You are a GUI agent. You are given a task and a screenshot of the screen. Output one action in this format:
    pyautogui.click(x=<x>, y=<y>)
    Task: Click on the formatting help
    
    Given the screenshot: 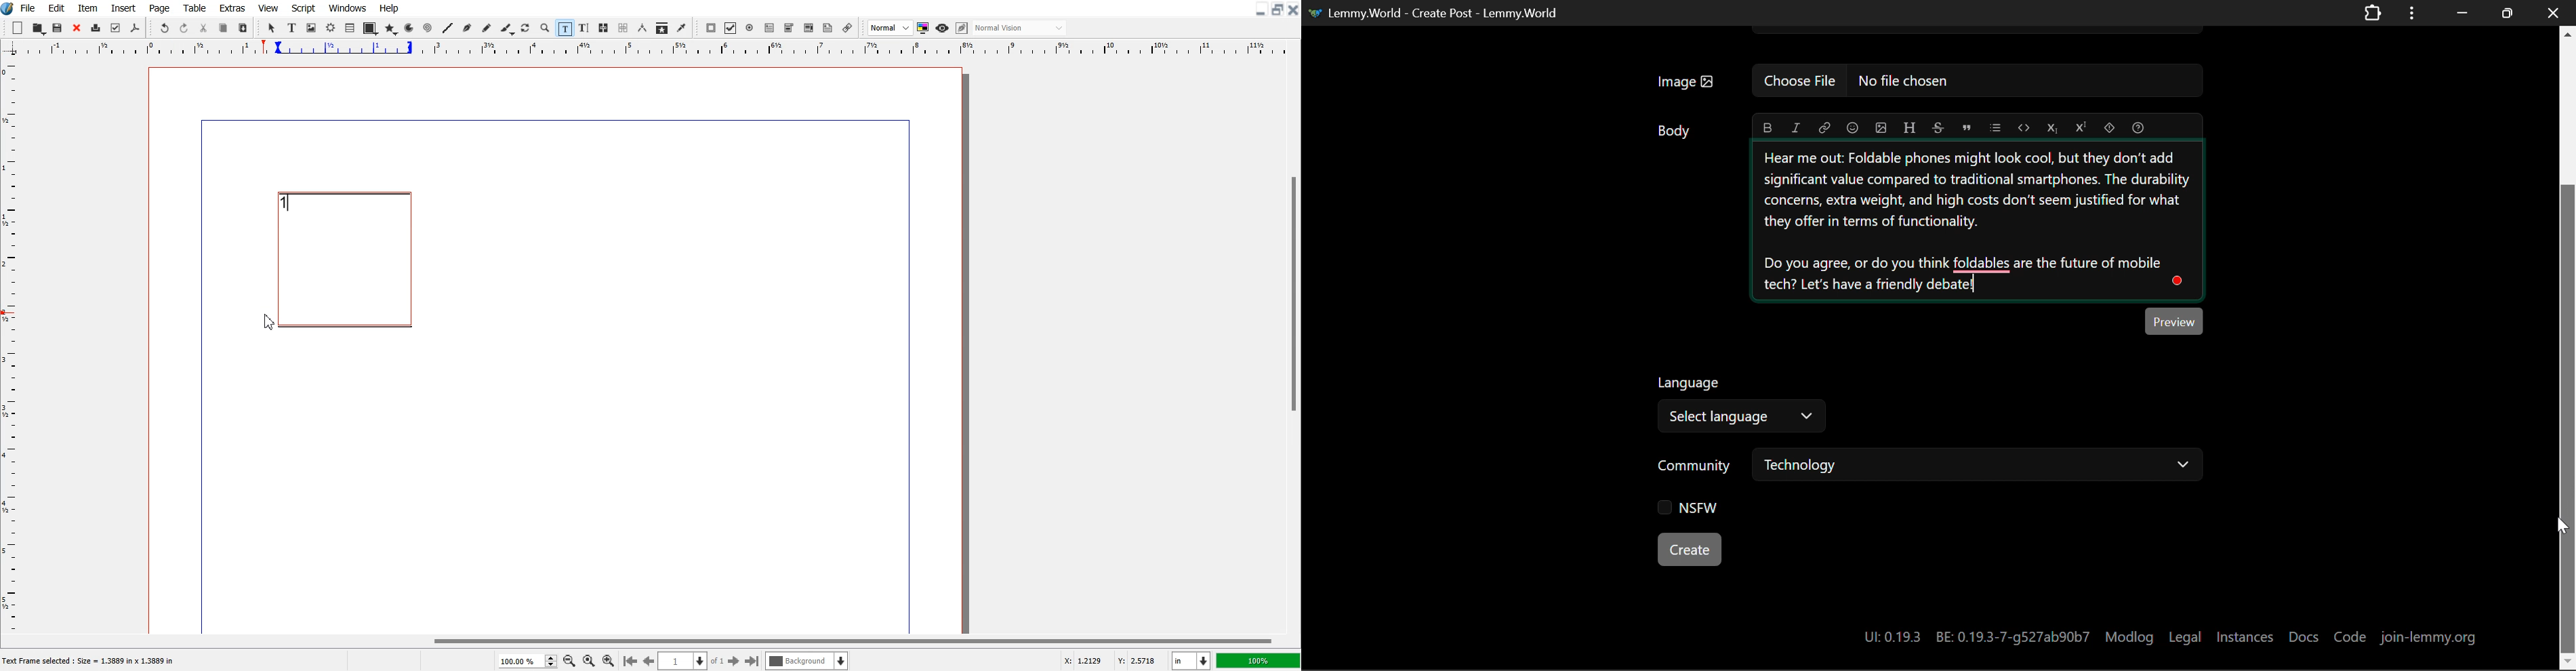 What is the action you would take?
    pyautogui.click(x=2138, y=126)
    